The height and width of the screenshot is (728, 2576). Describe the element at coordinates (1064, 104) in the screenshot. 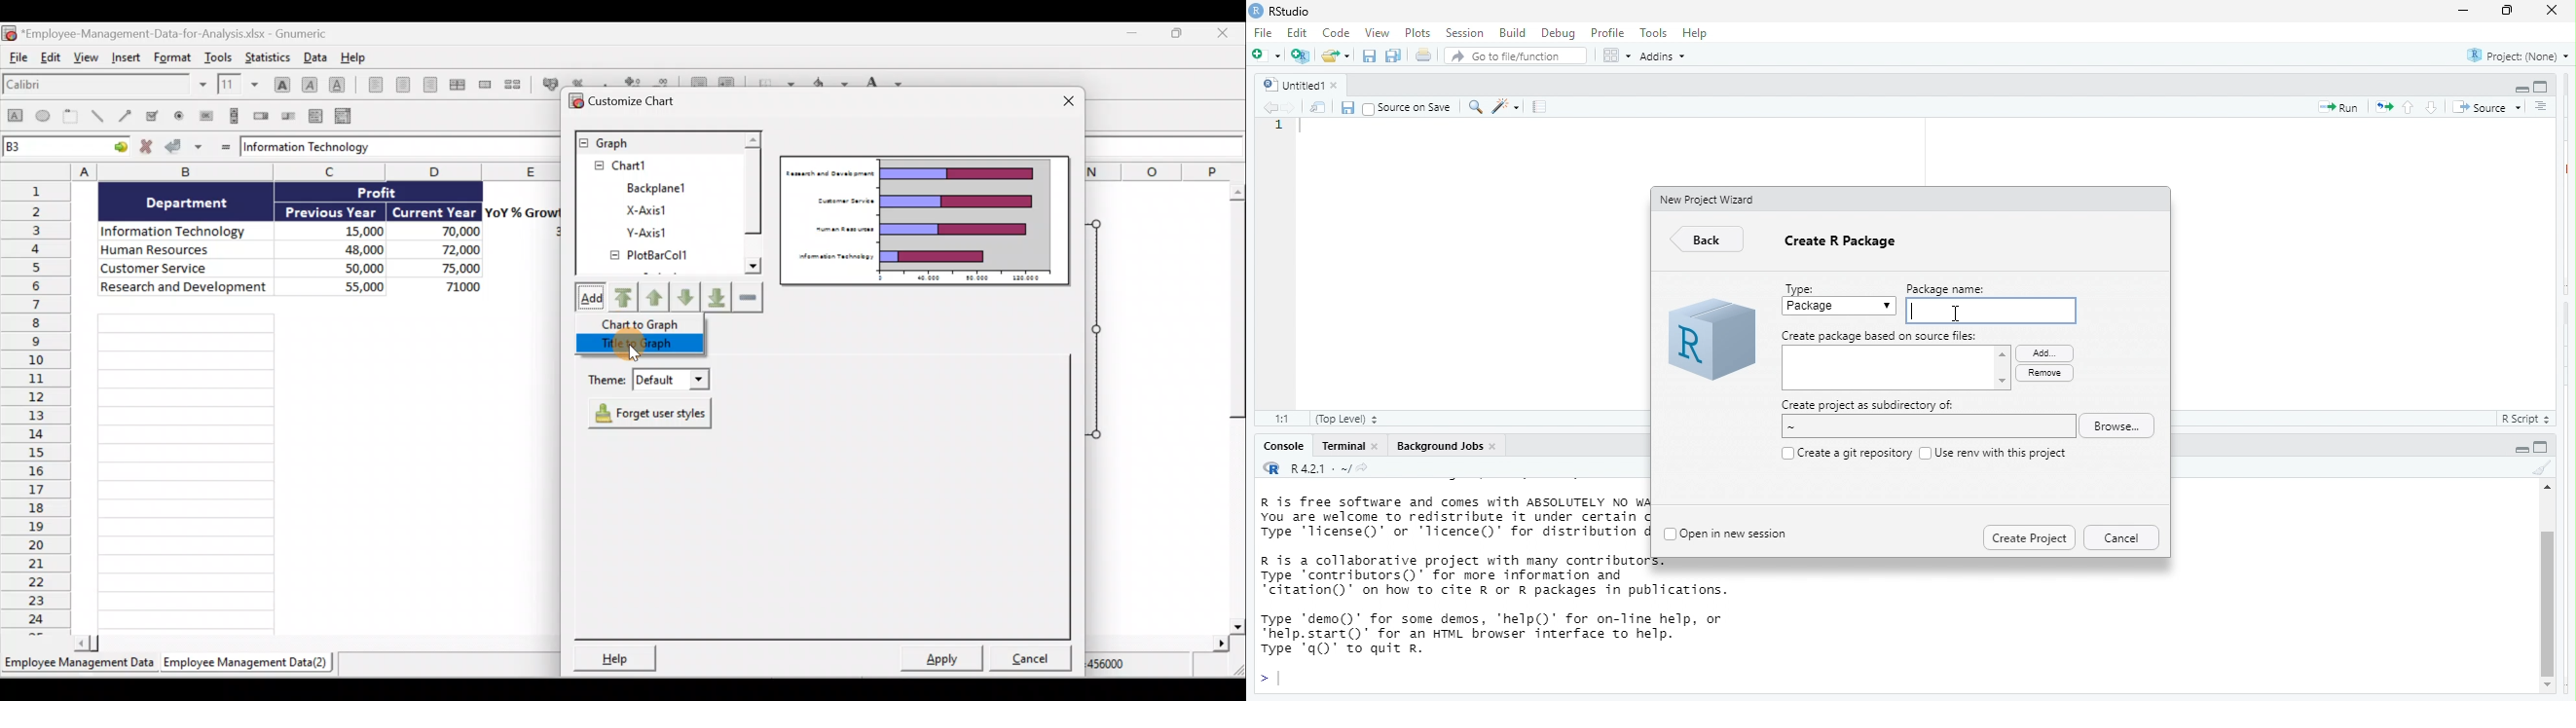

I see `Close` at that location.